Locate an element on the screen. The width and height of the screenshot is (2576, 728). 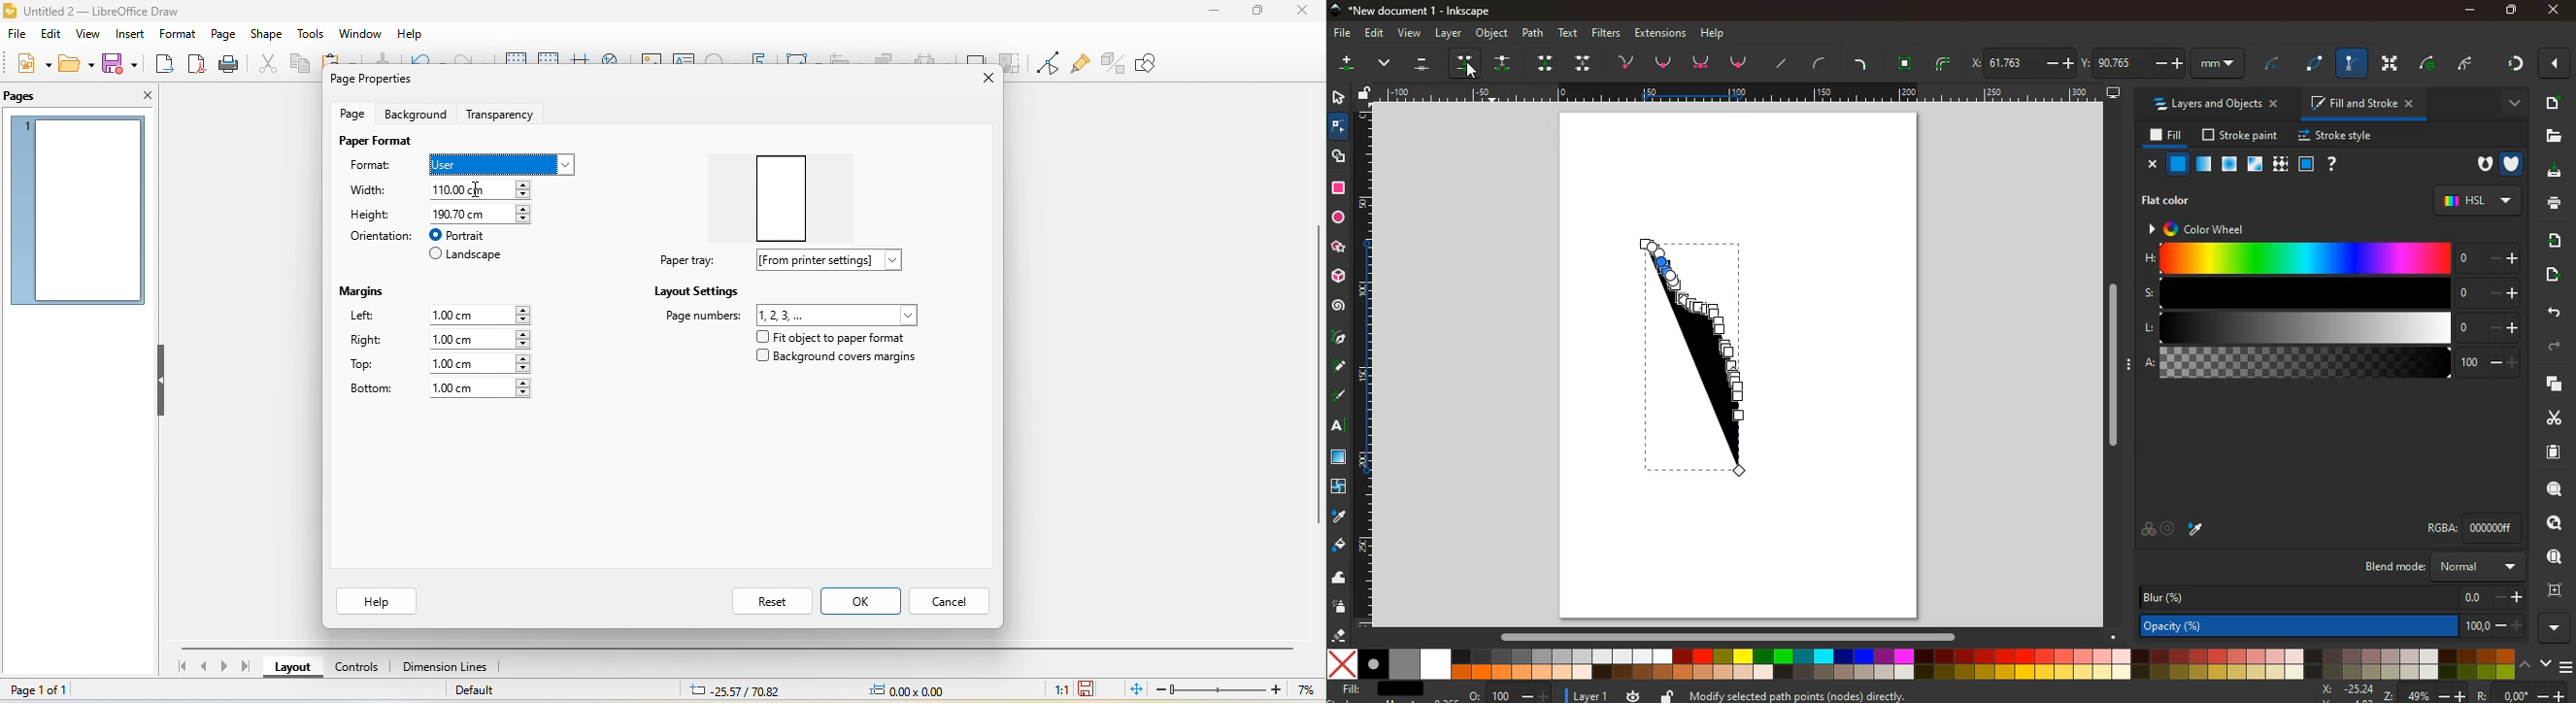
file is located at coordinates (17, 36).